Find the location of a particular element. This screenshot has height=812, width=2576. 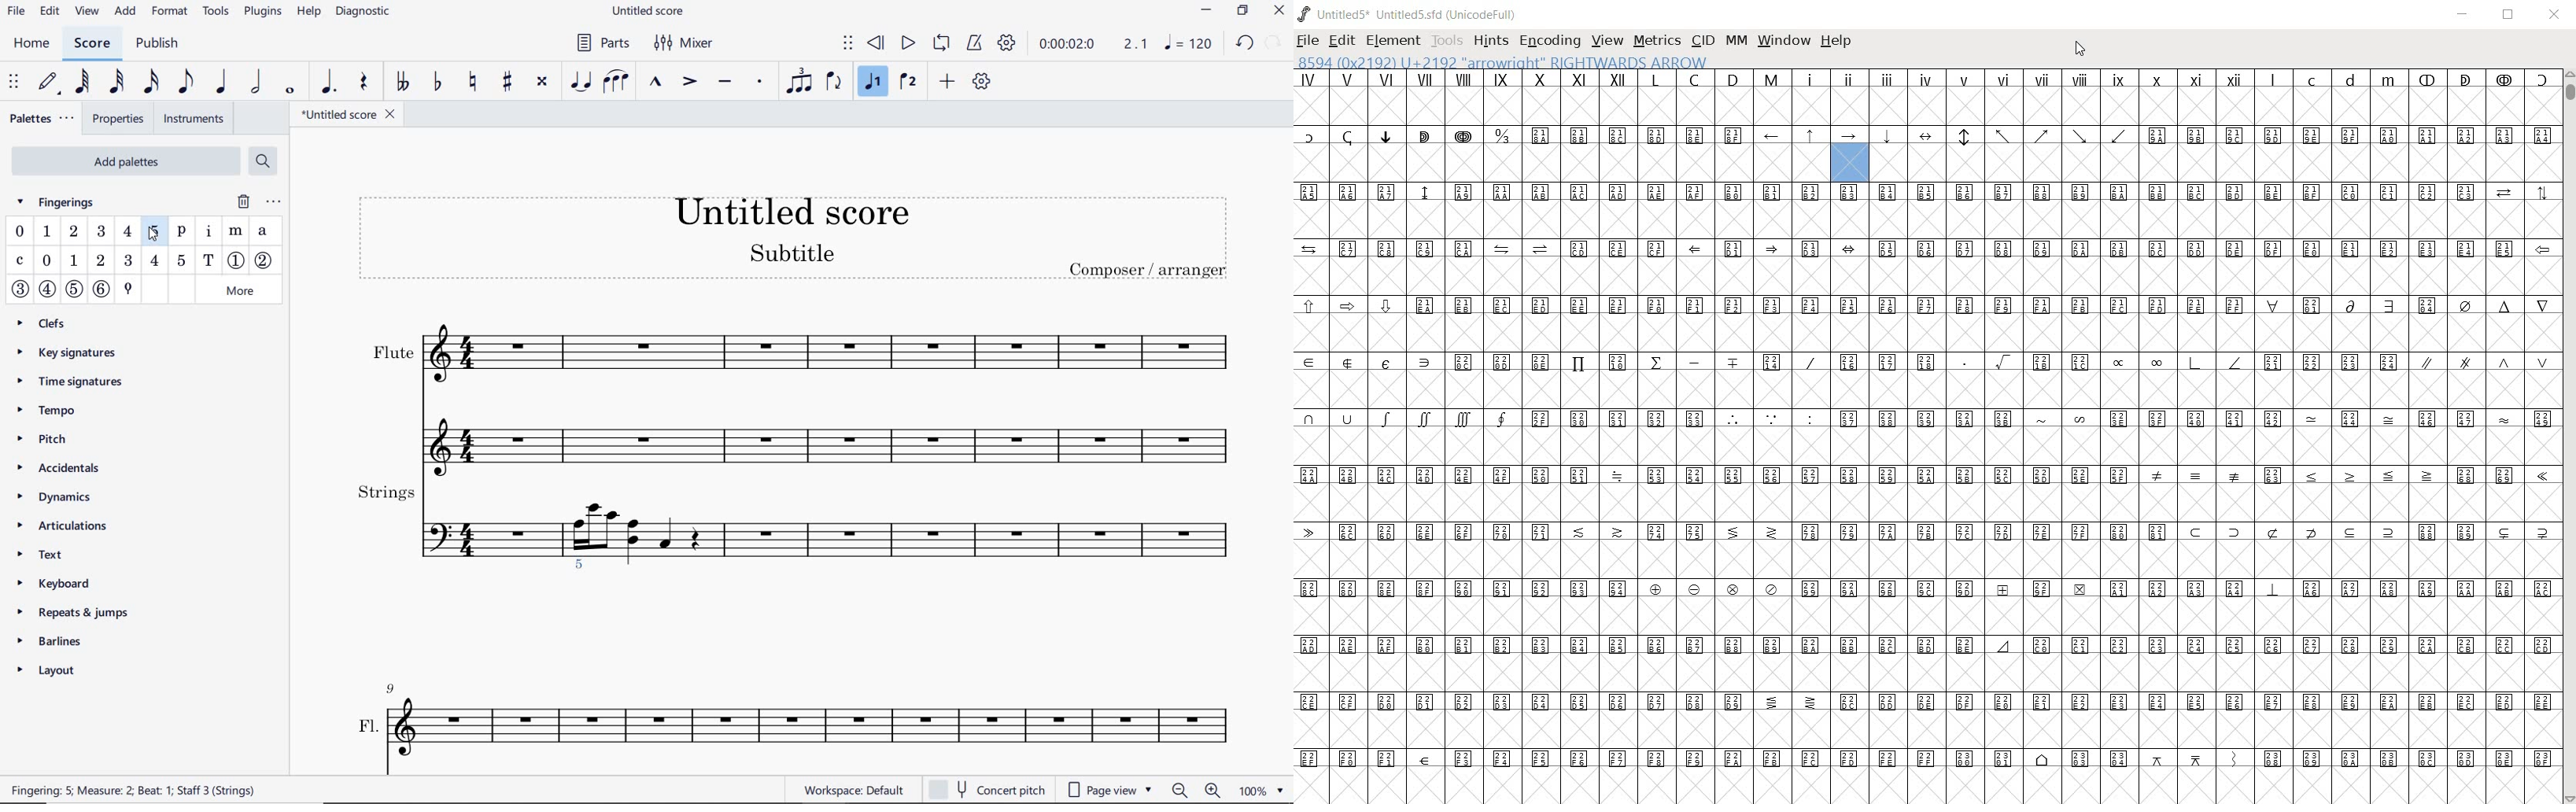

plugins is located at coordinates (263, 14).